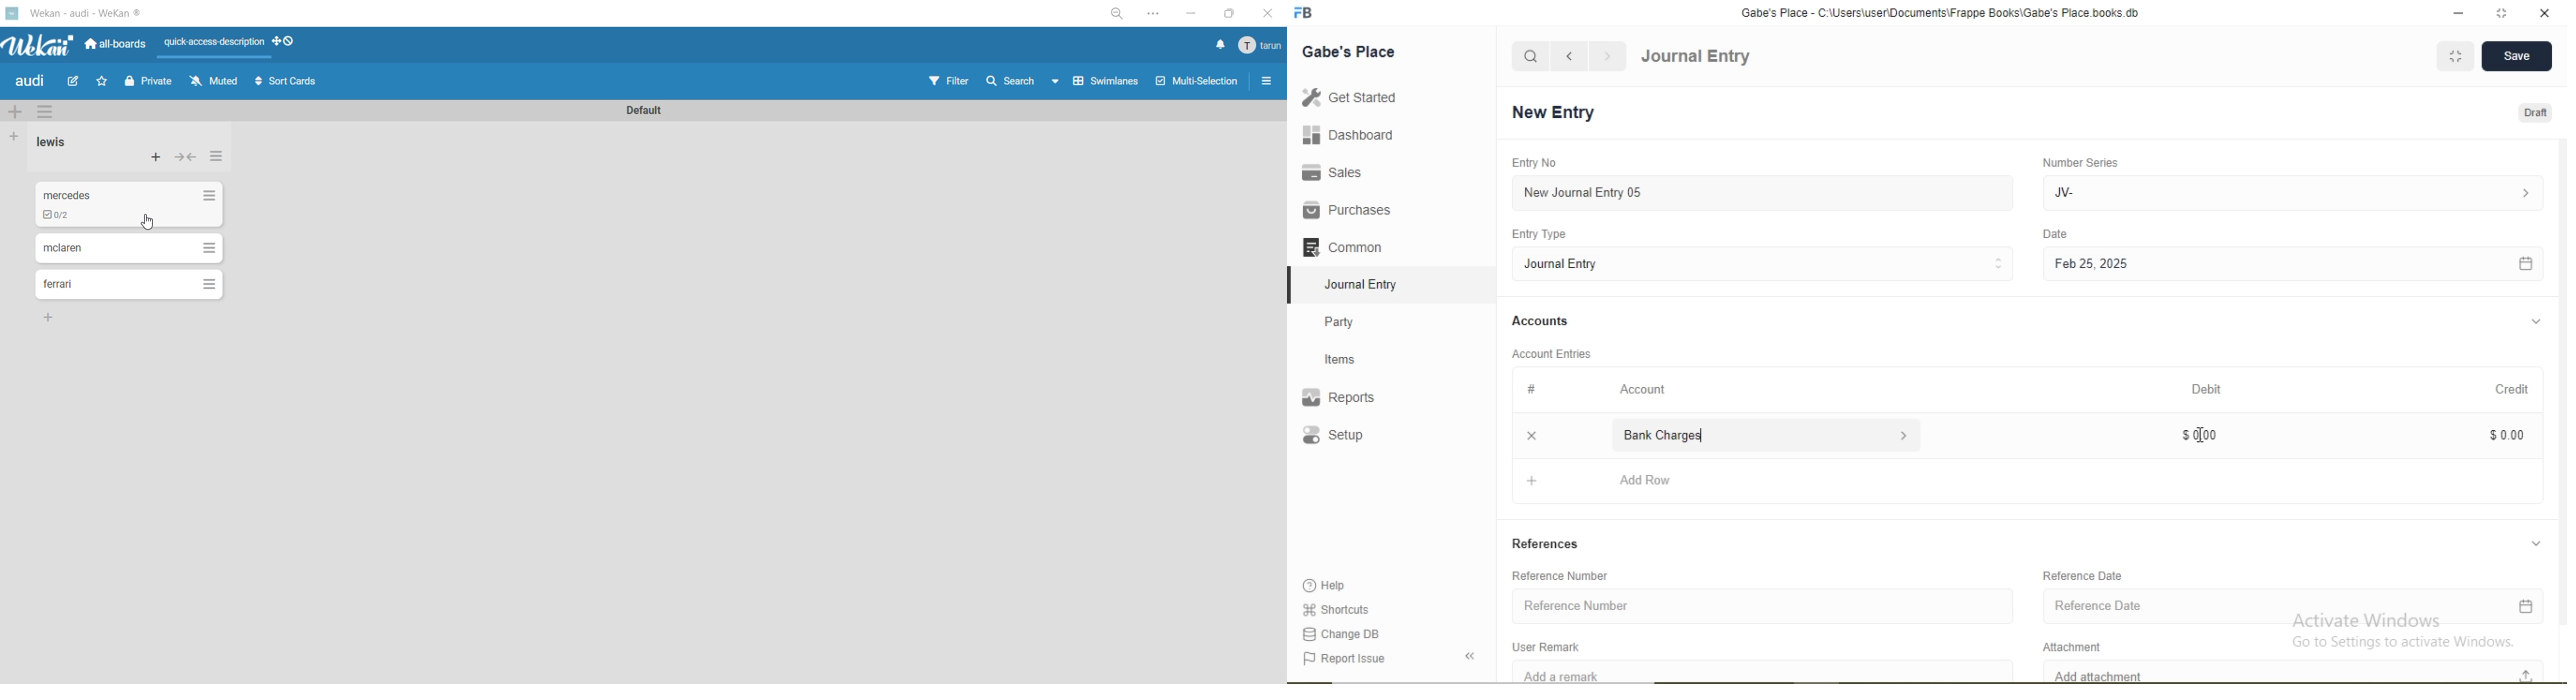 The height and width of the screenshot is (700, 2576). What do you see at coordinates (2292, 265) in the screenshot?
I see `Feb 25, 2025` at bounding box center [2292, 265].